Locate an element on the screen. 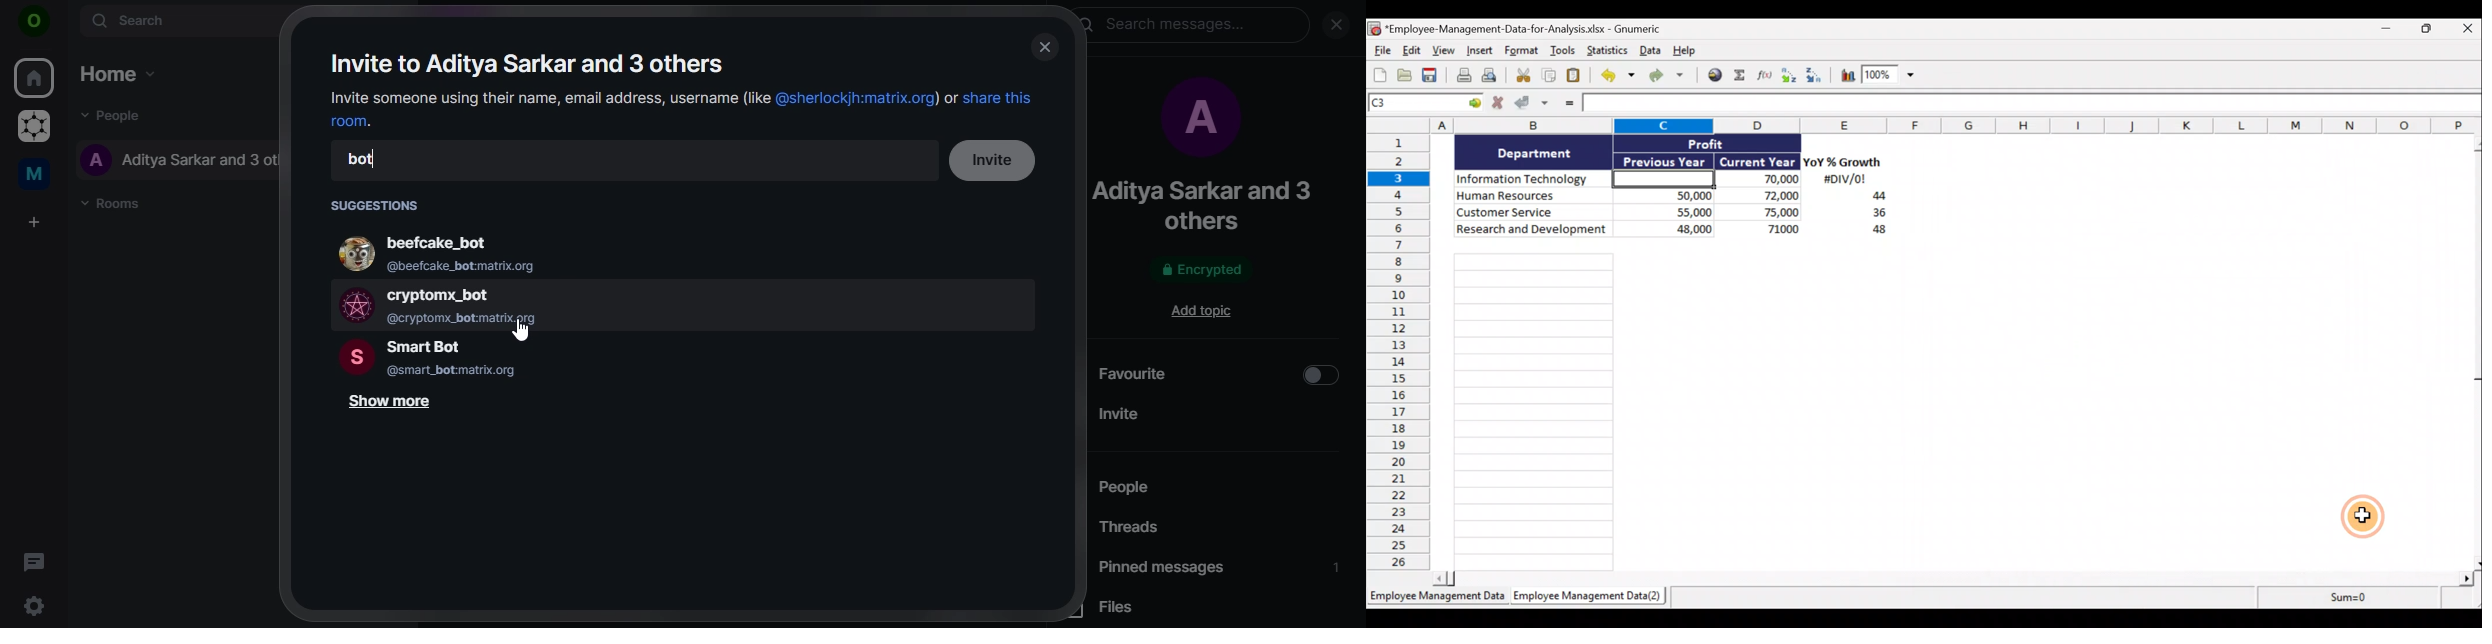  close is located at coordinates (1336, 26).